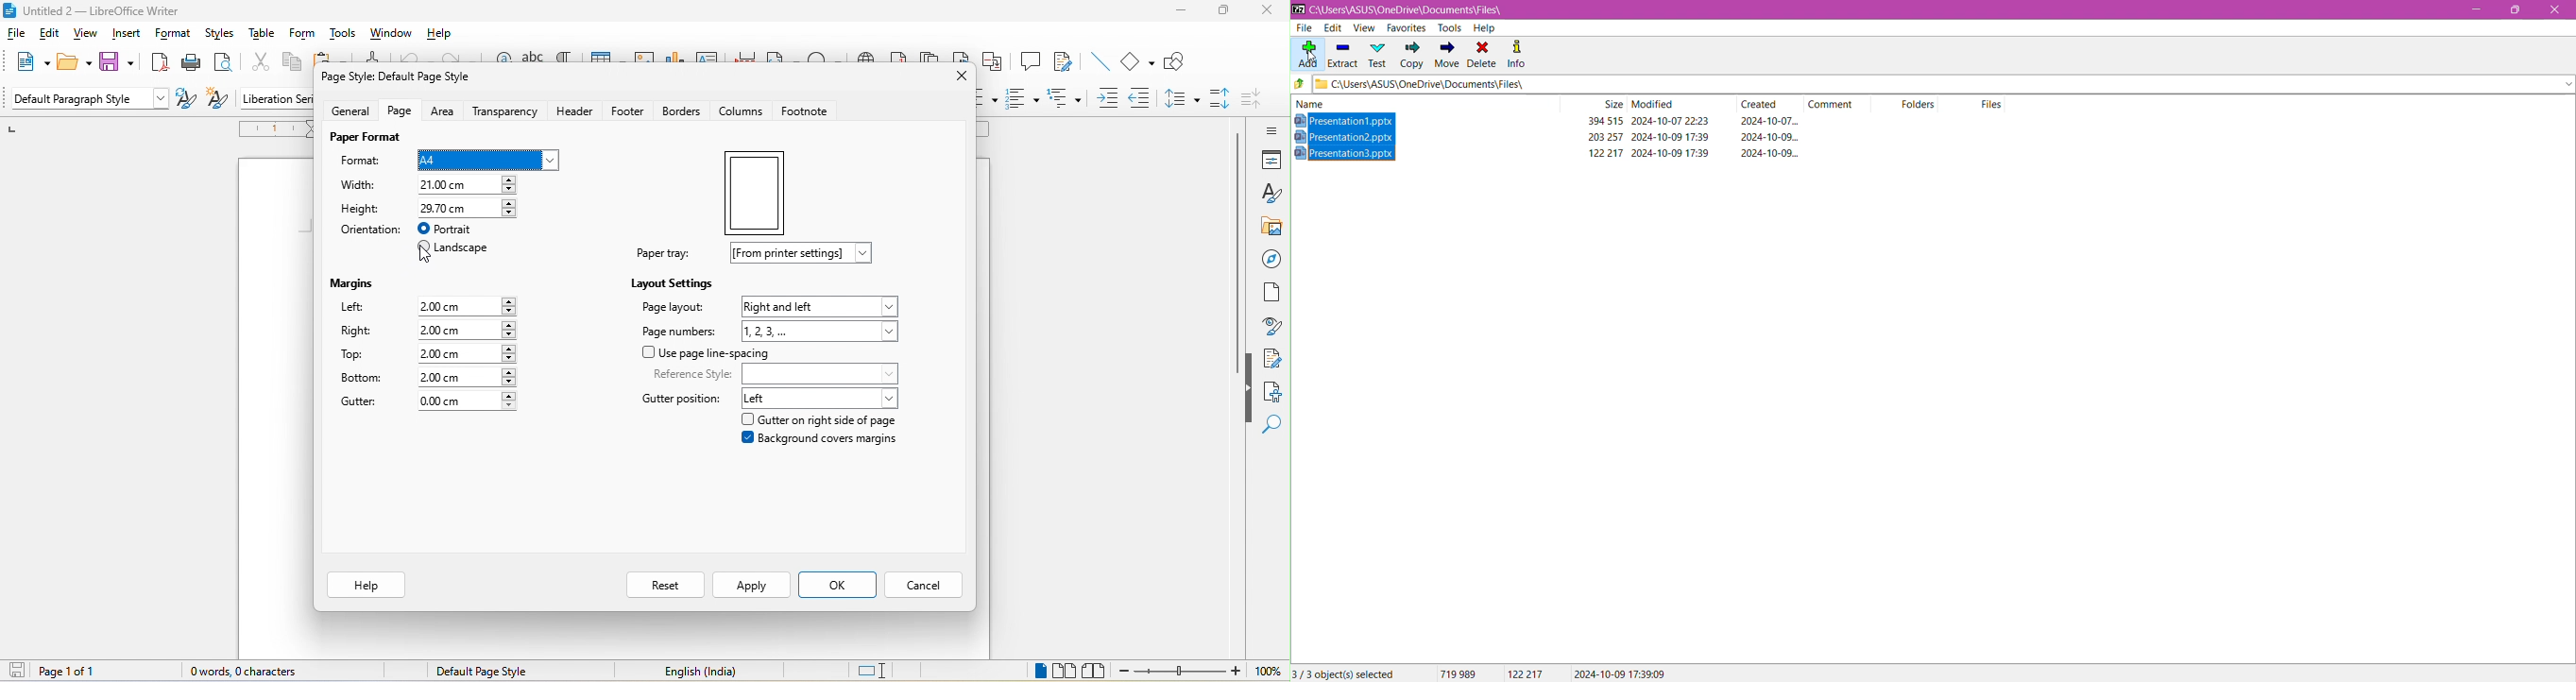  What do you see at coordinates (1181, 63) in the screenshot?
I see `show draw function` at bounding box center [1181, 63].